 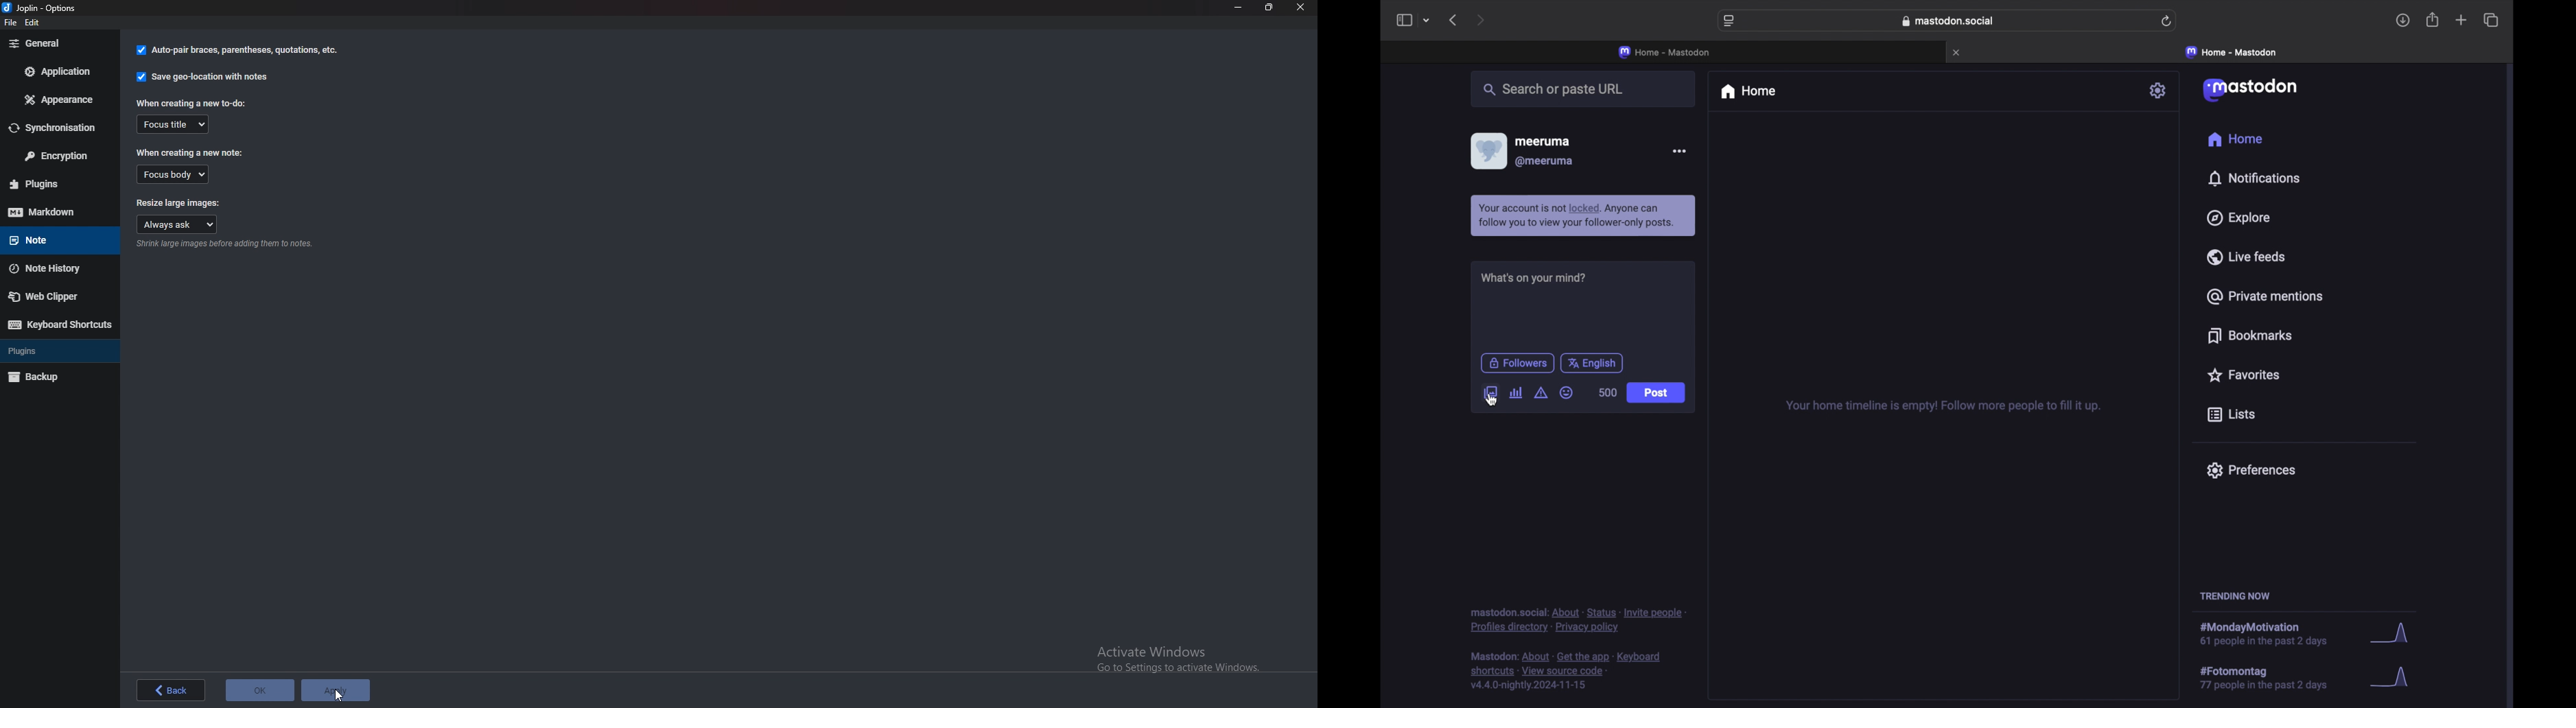 What do you see at coordinates (1454, 21) in the screenshot?
I see `previous` at bounding box center [1454, 21].